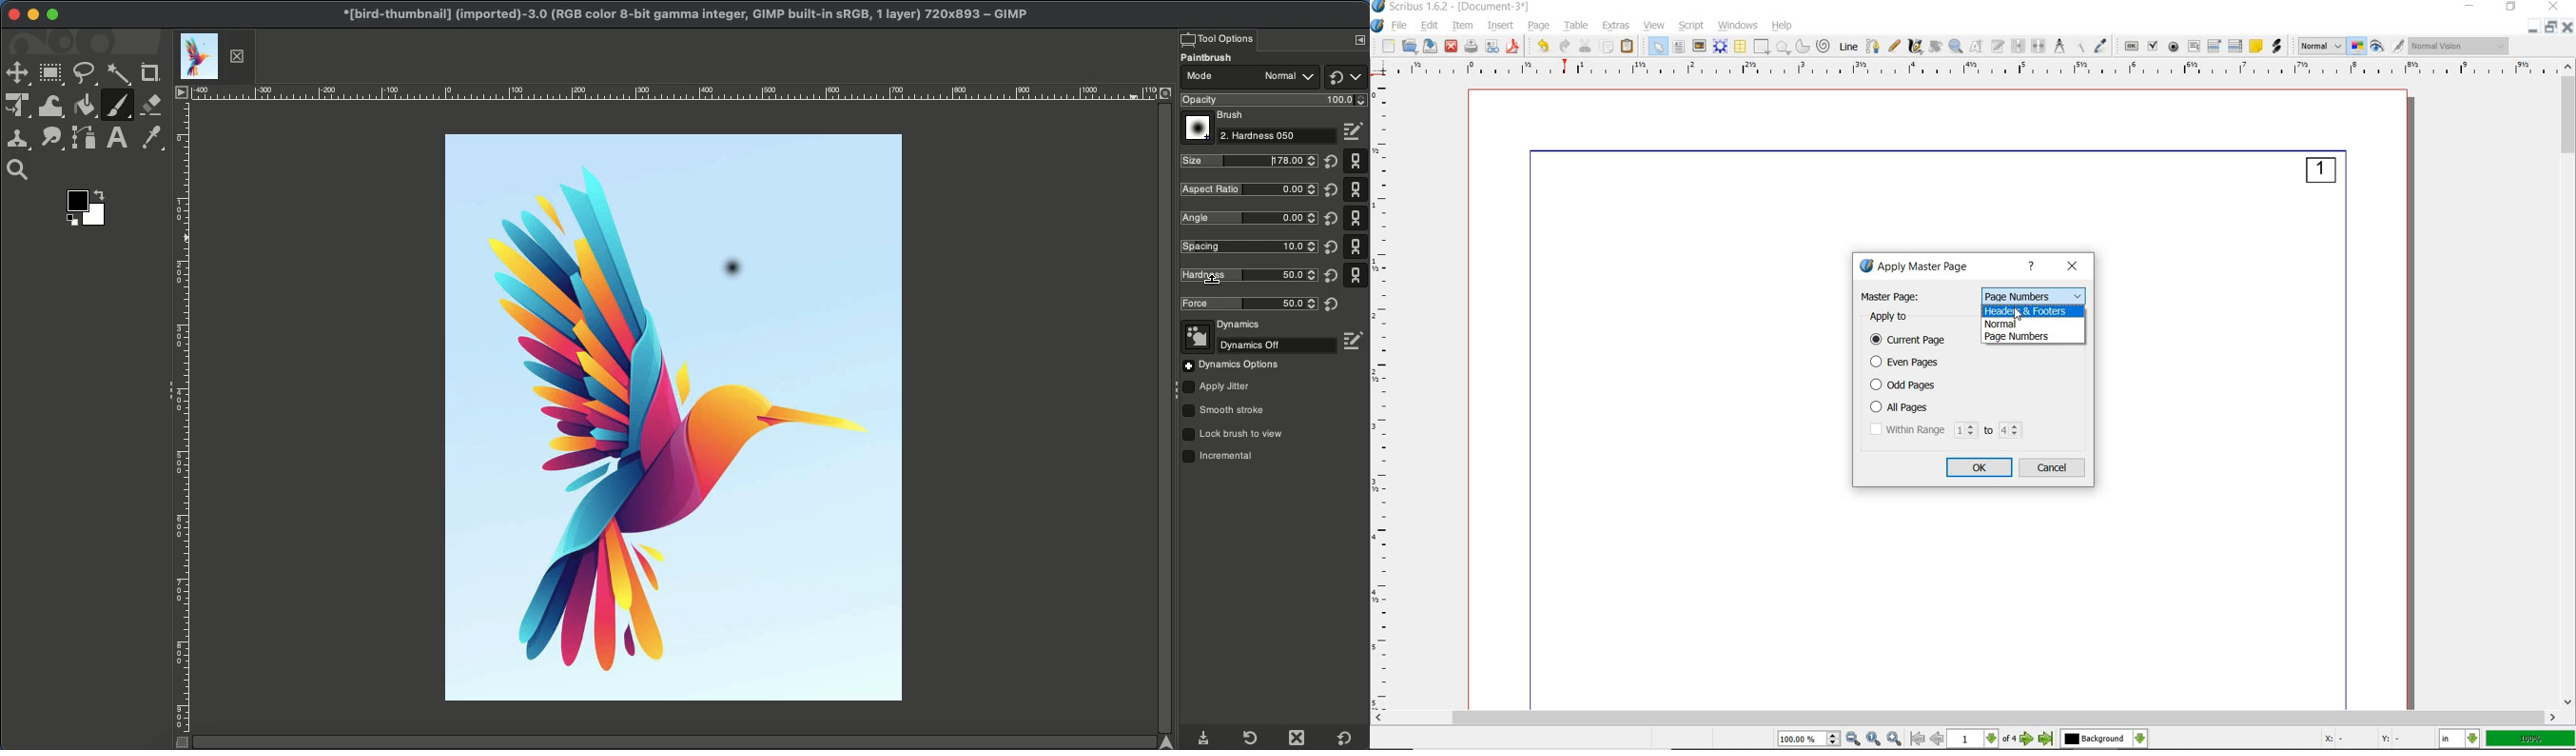 This screenshot has width=2576, height=756. What do you see at coordinates (2079, 47) in the screenshot?
I see `copy item properties` at bounding box center [2079, 47].